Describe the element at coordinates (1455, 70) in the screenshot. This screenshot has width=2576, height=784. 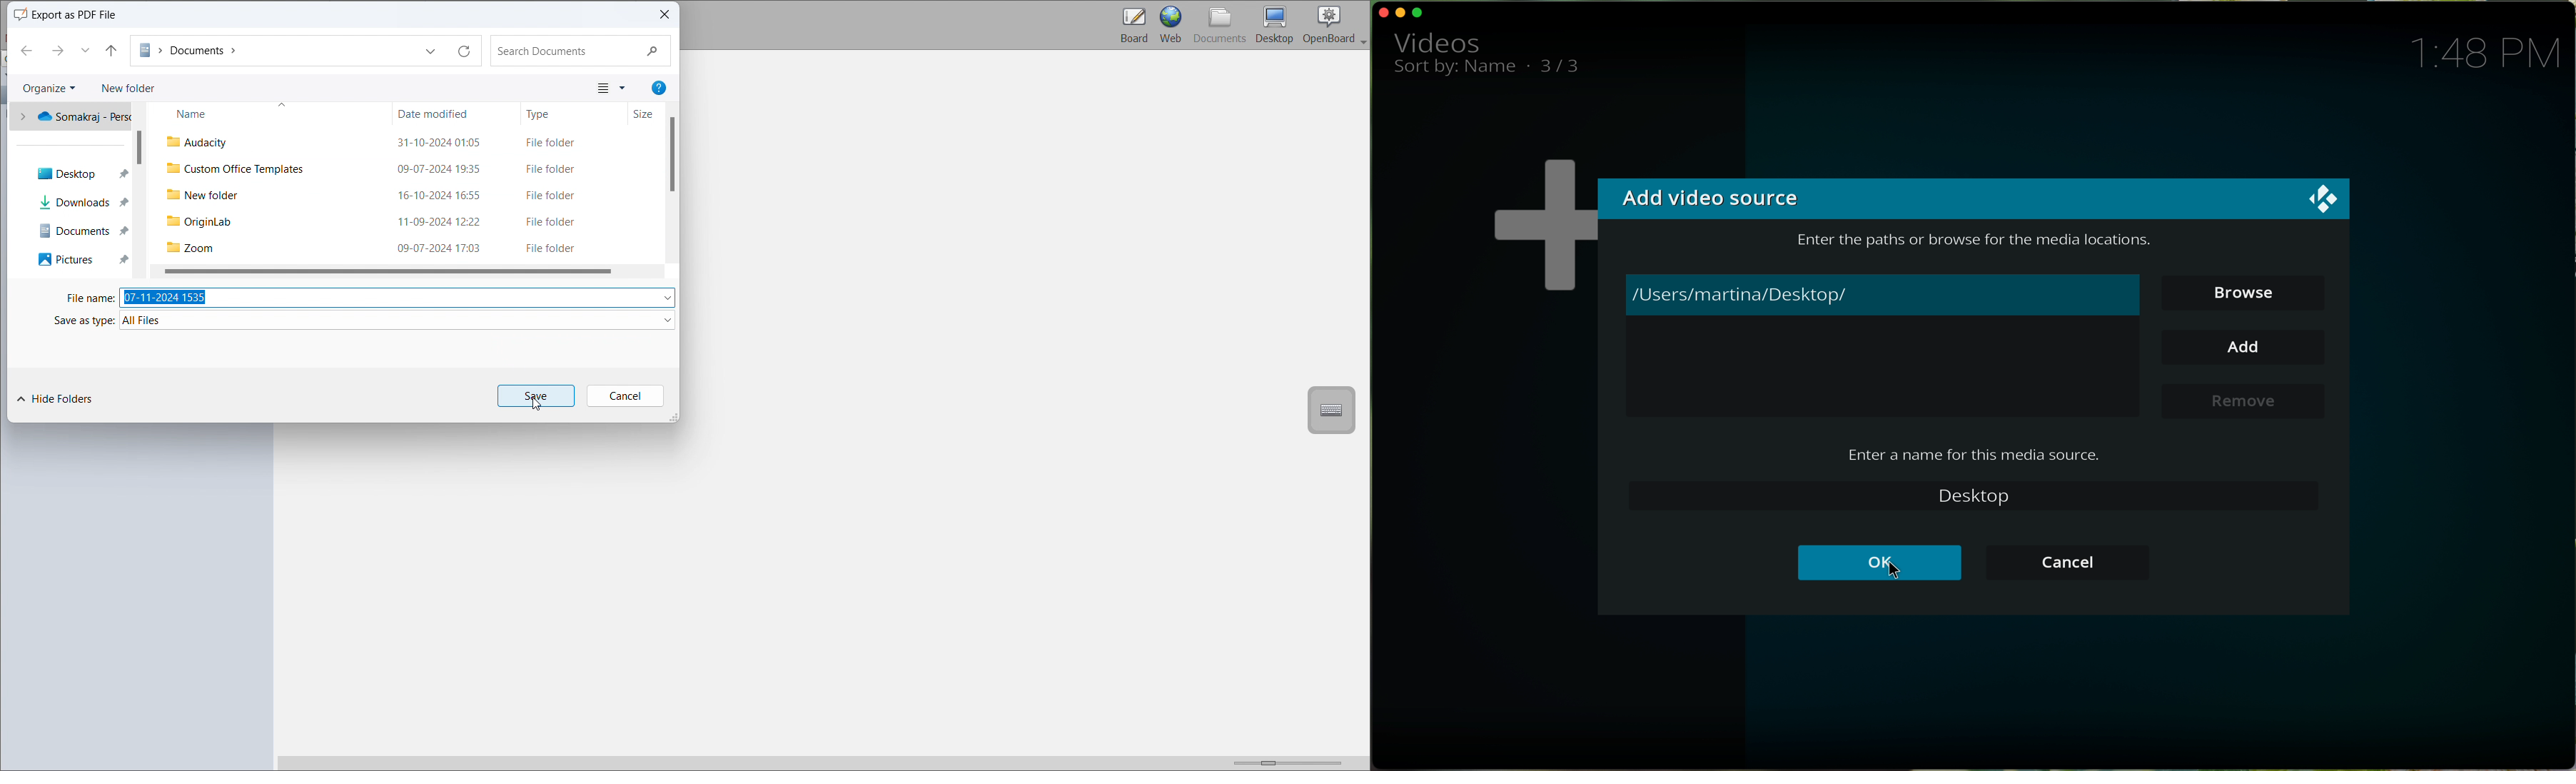
I see `sort by name` at that location.